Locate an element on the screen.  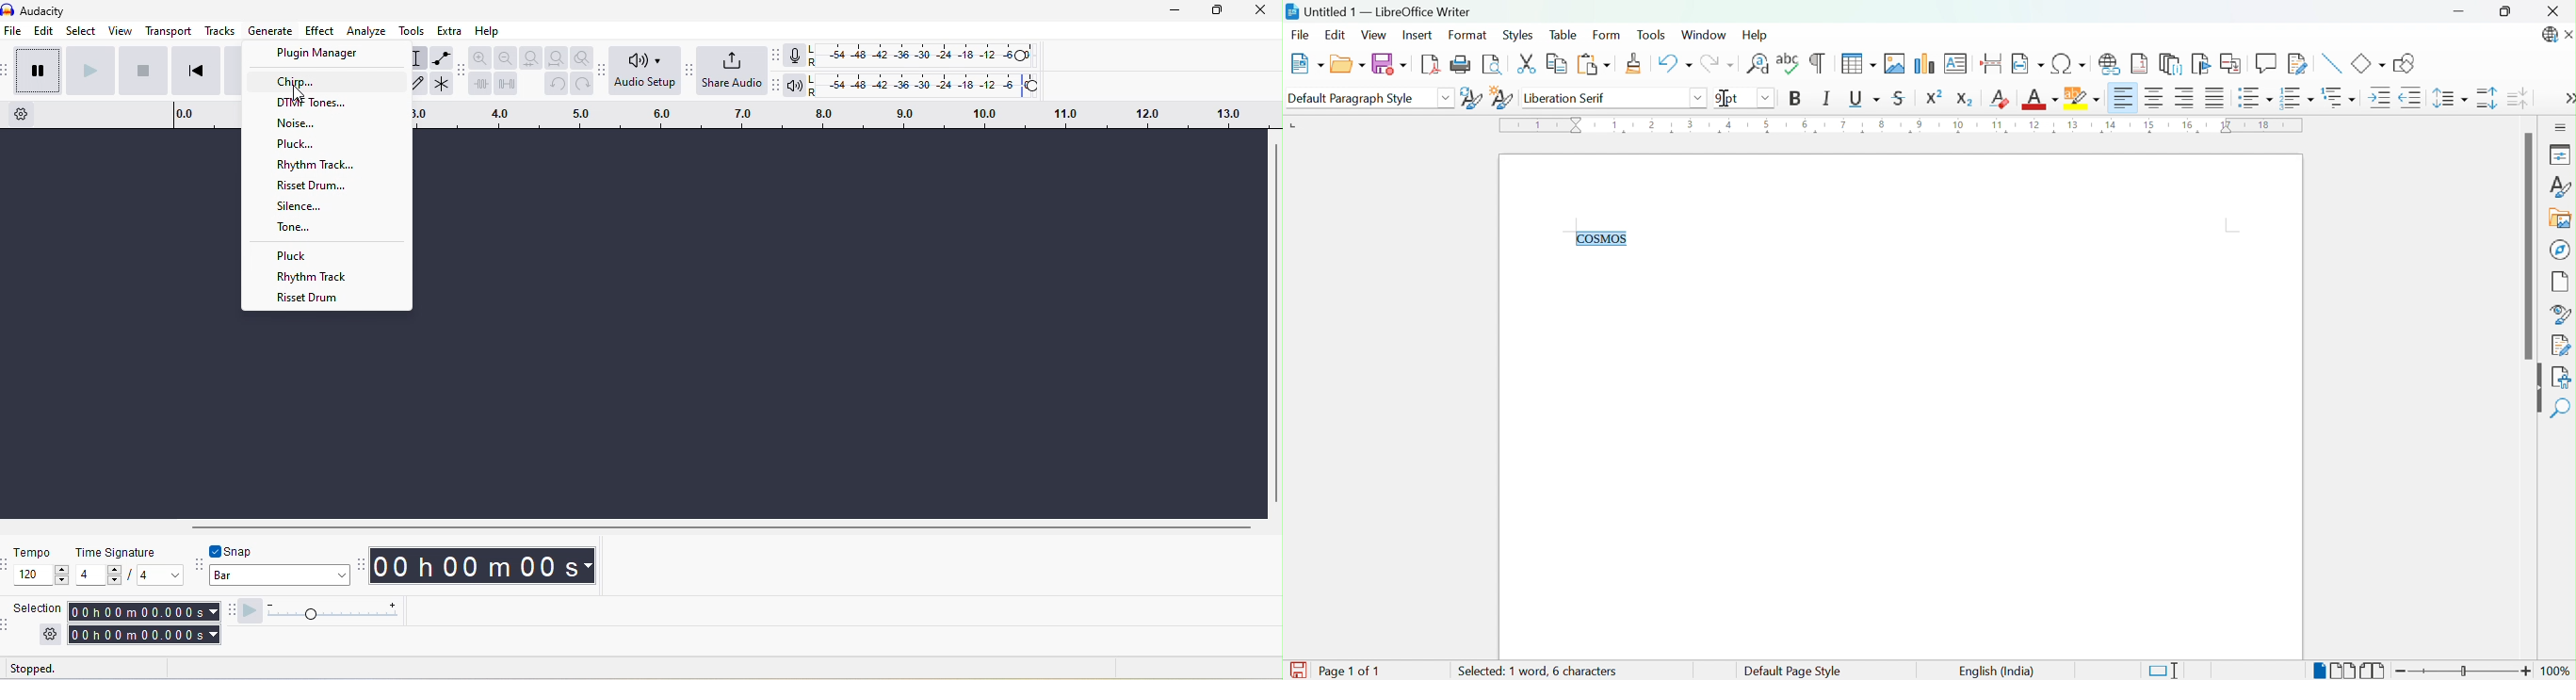
Align Left is located at coordinates (2123, 98).